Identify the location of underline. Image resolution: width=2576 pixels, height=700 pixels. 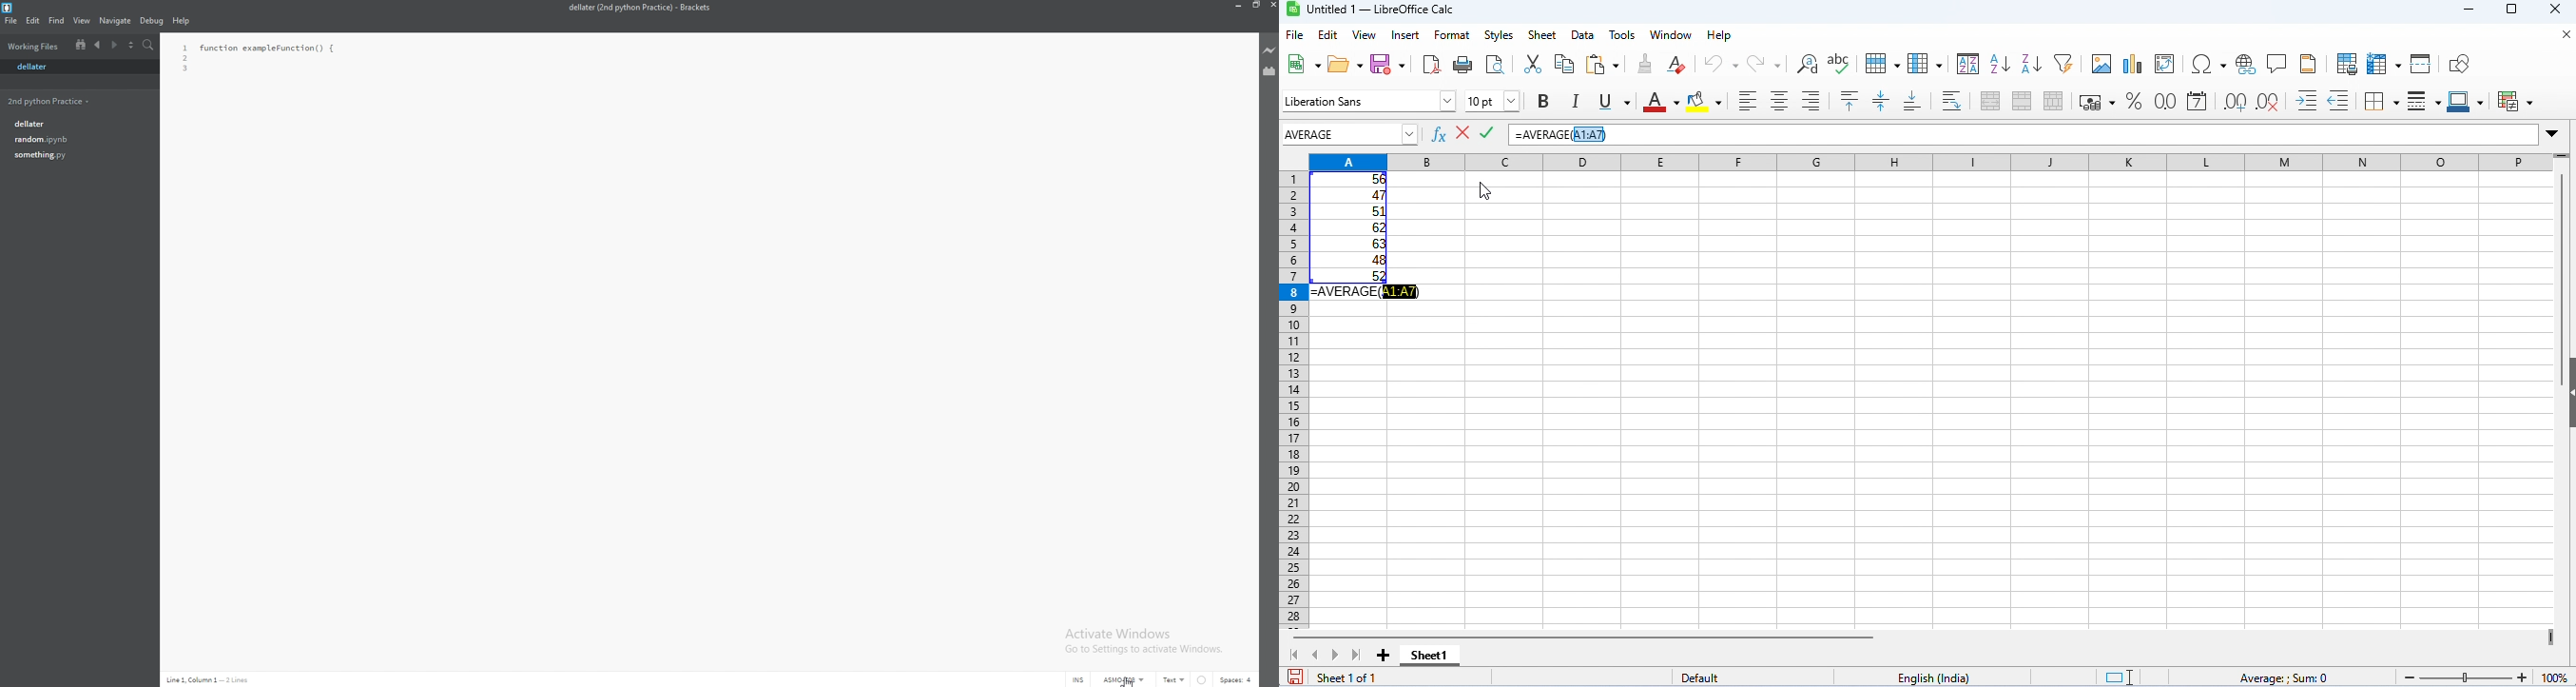
(1612, 102).